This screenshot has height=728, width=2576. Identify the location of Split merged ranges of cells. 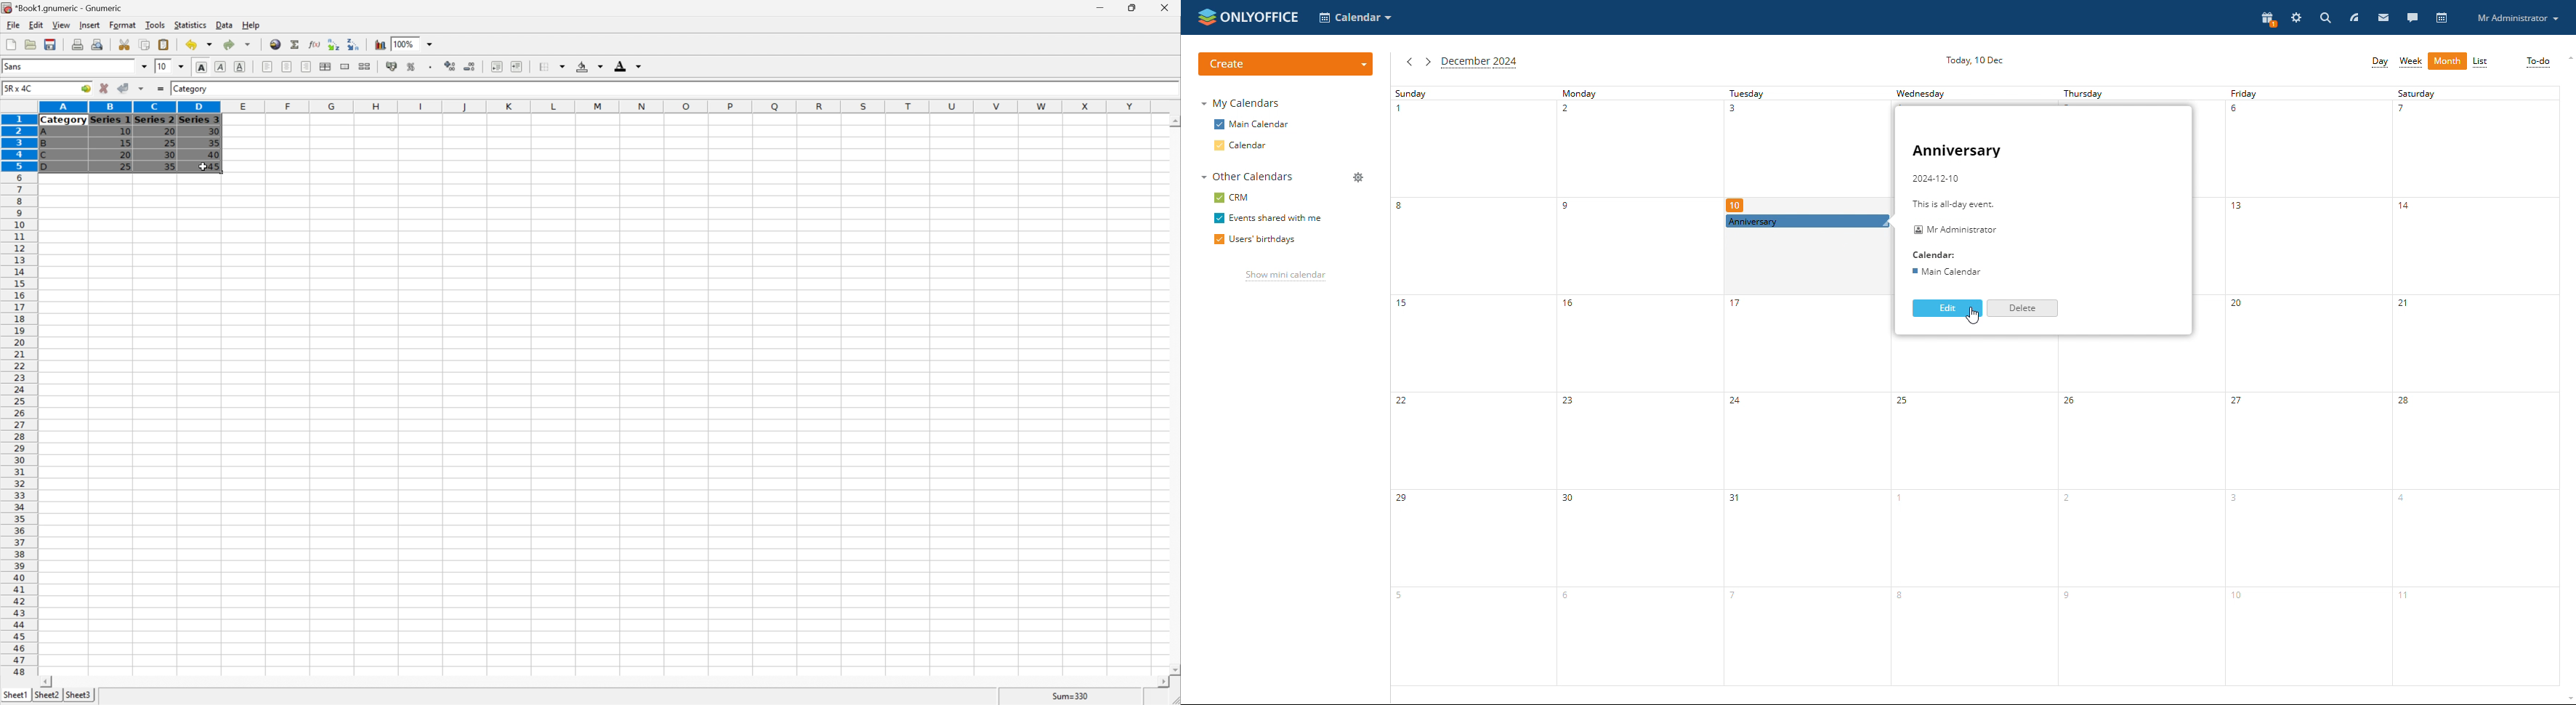
(365, 66).